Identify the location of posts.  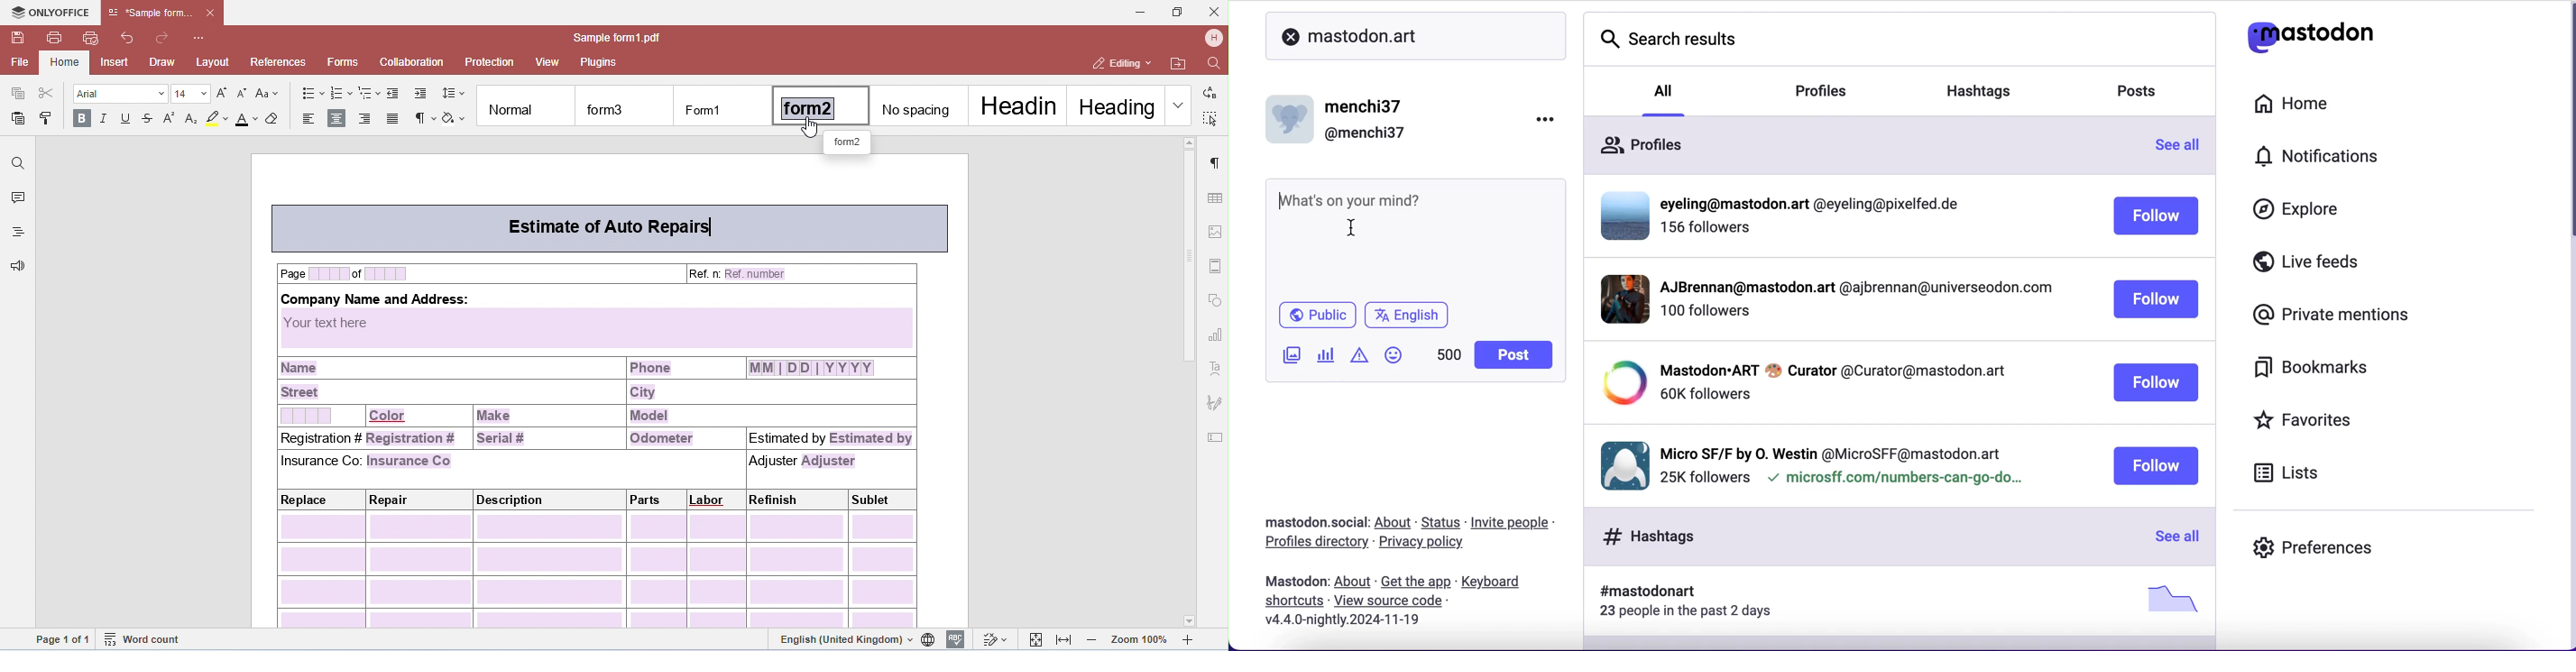
(2147, 94).